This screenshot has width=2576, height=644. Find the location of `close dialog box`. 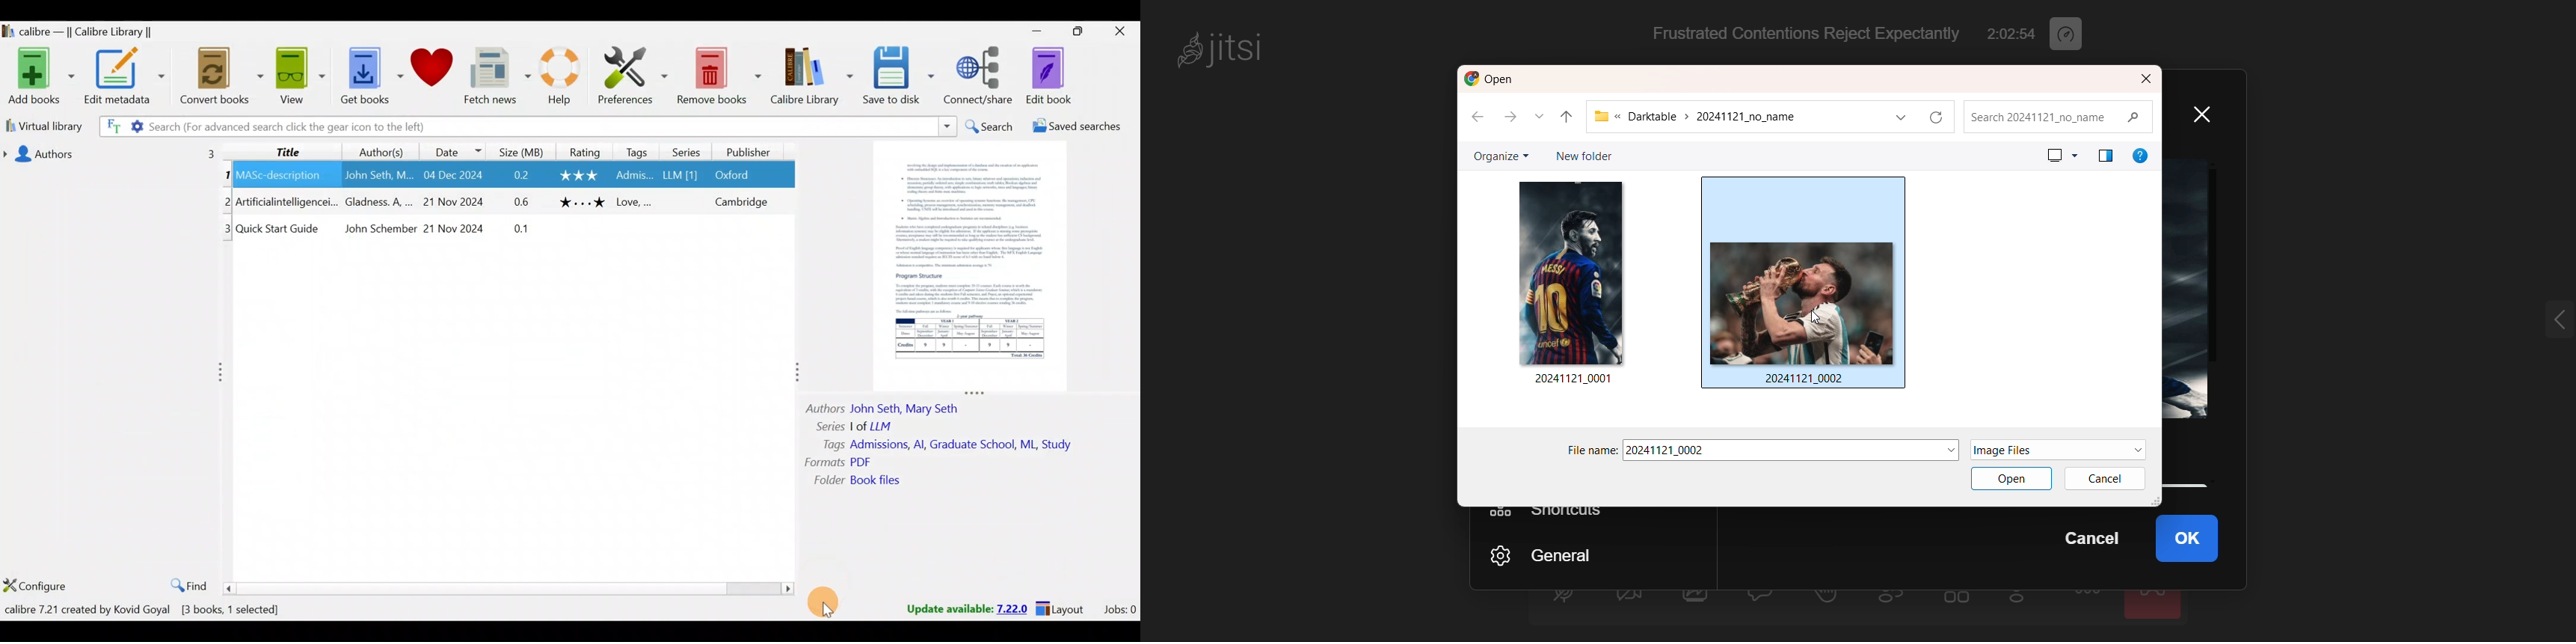

close dialog box is located at coordinates (2146, 79).